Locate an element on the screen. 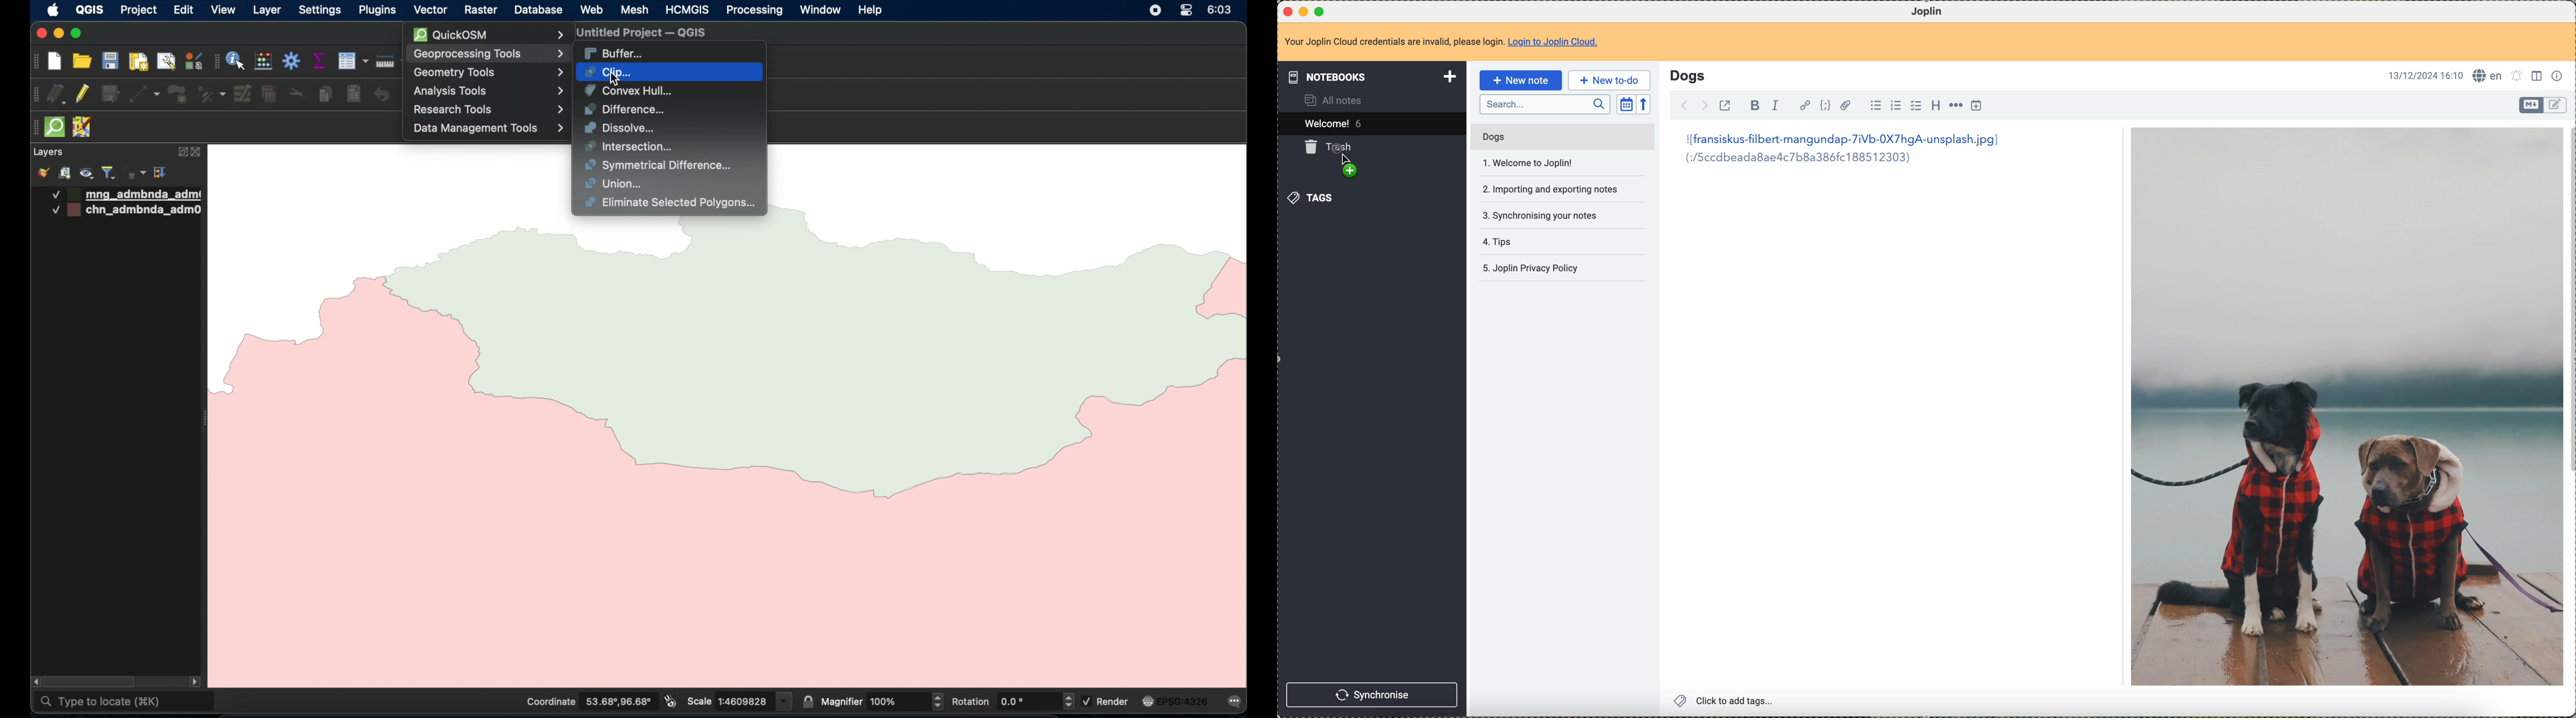 This screenshot has height=728, width=2576. checkbox is located at coordinates (1914, 105).